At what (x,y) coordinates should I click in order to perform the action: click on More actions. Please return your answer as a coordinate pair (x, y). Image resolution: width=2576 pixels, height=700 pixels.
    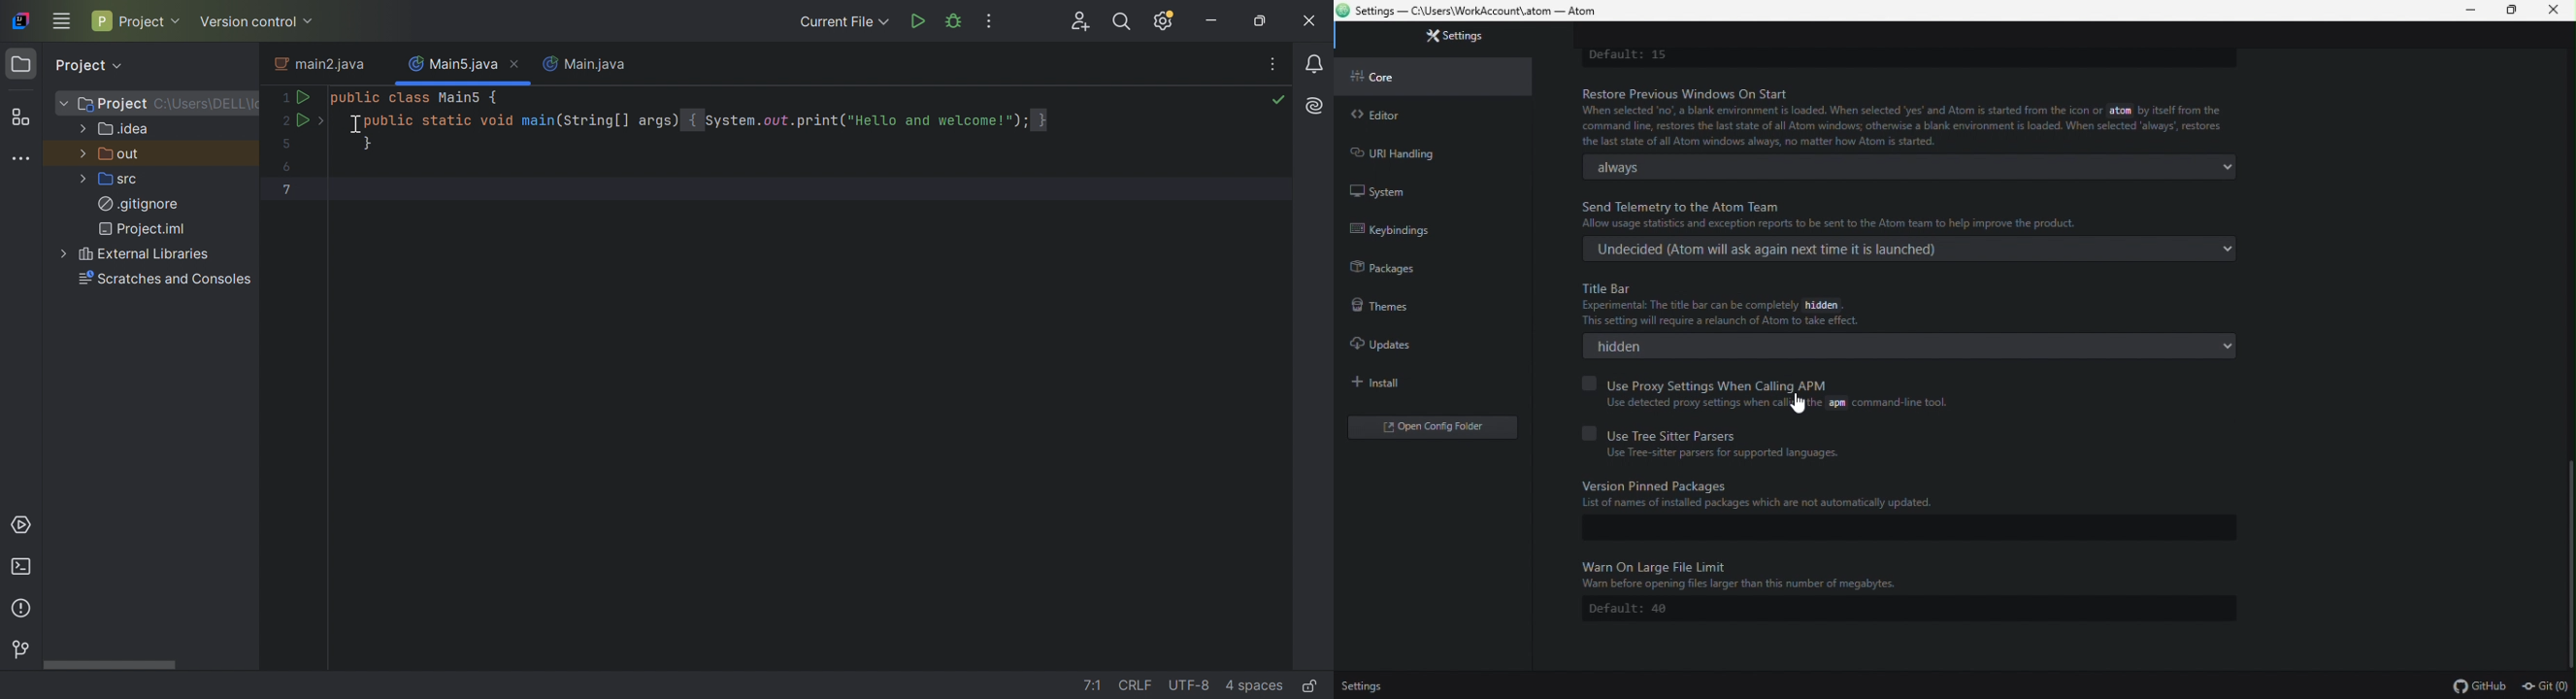
    Looking at the image, I should click on (990, 20).